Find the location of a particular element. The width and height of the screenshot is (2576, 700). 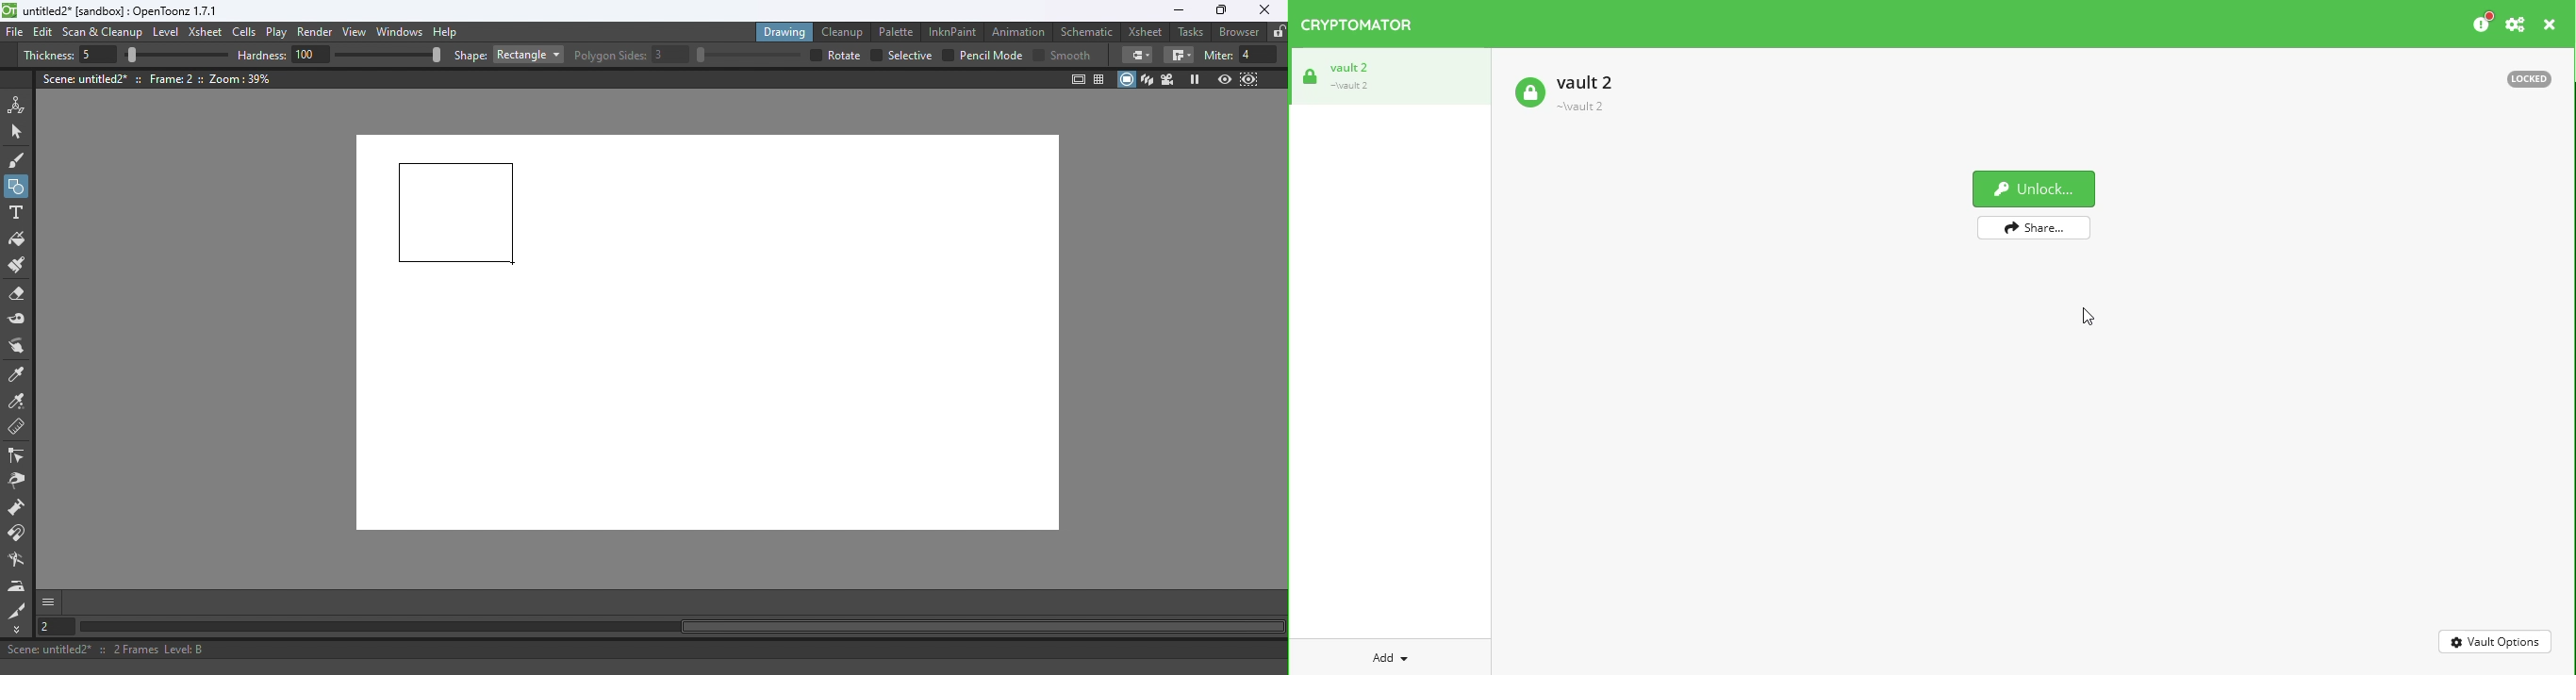

Cells is located at coordinates (247, 33).